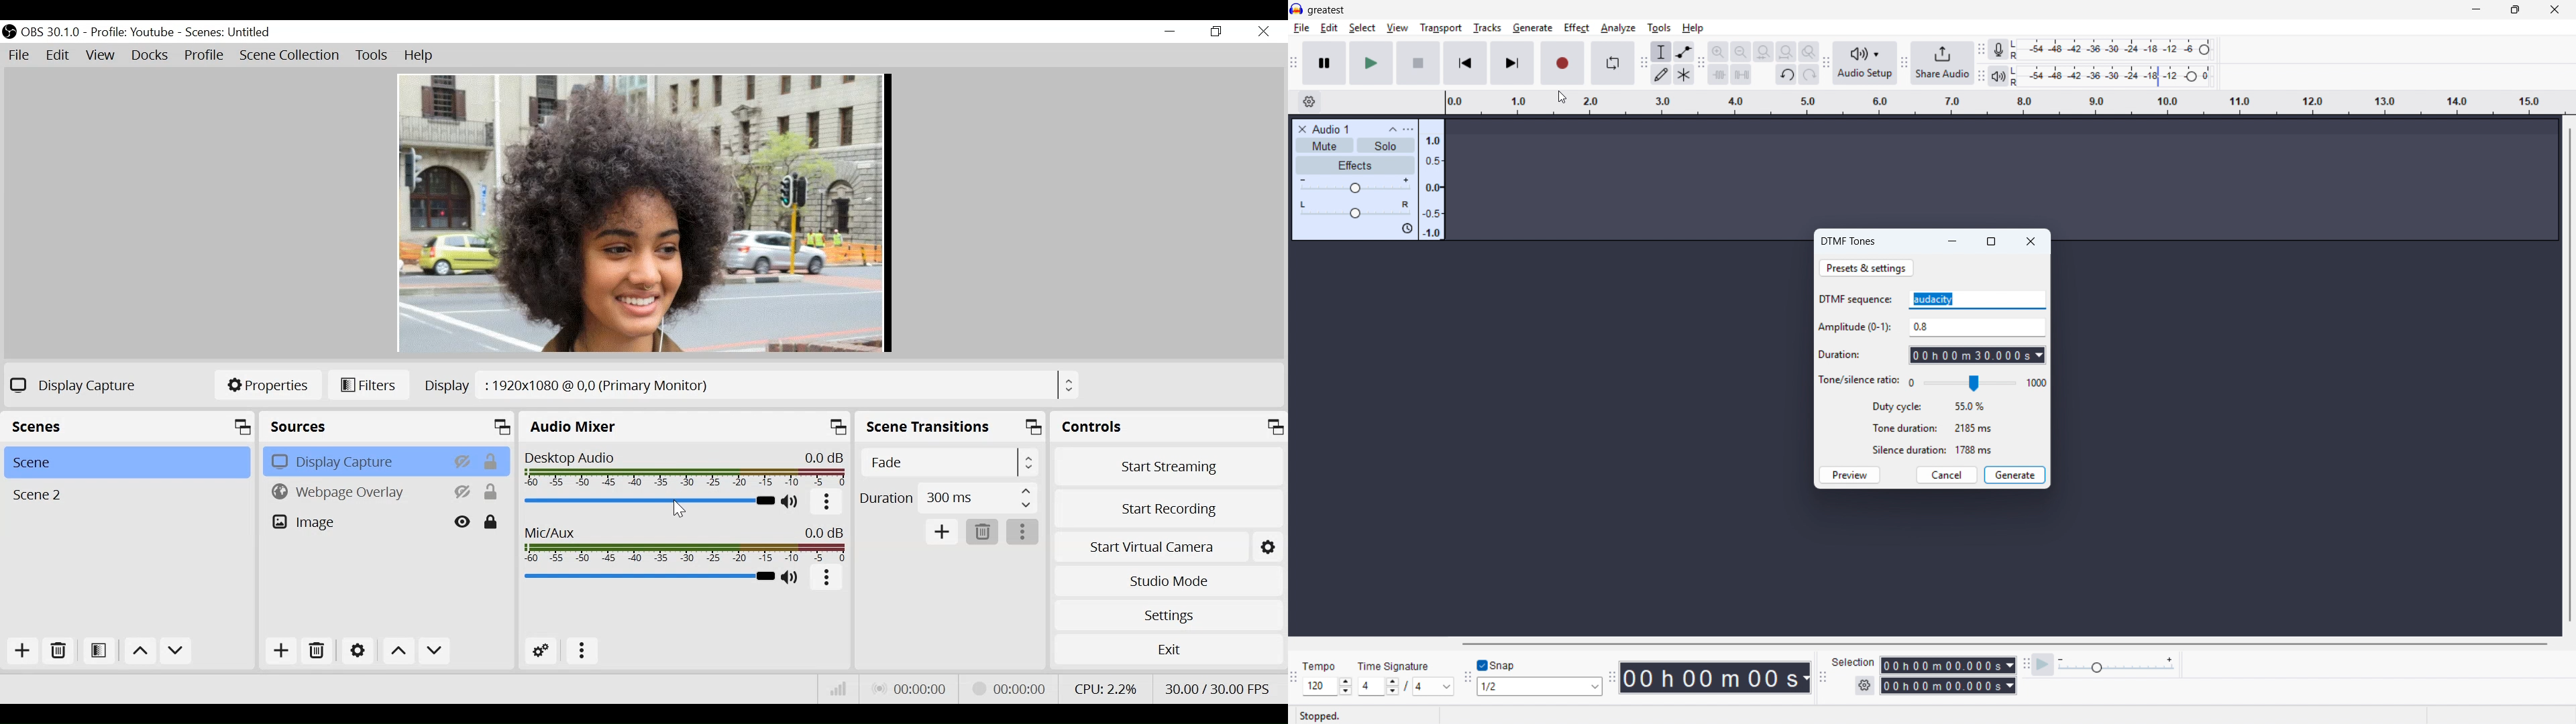  Describe the element at coordinates (1977, 383) in the screenshot. I see `Tone/silence ratio` at that location.